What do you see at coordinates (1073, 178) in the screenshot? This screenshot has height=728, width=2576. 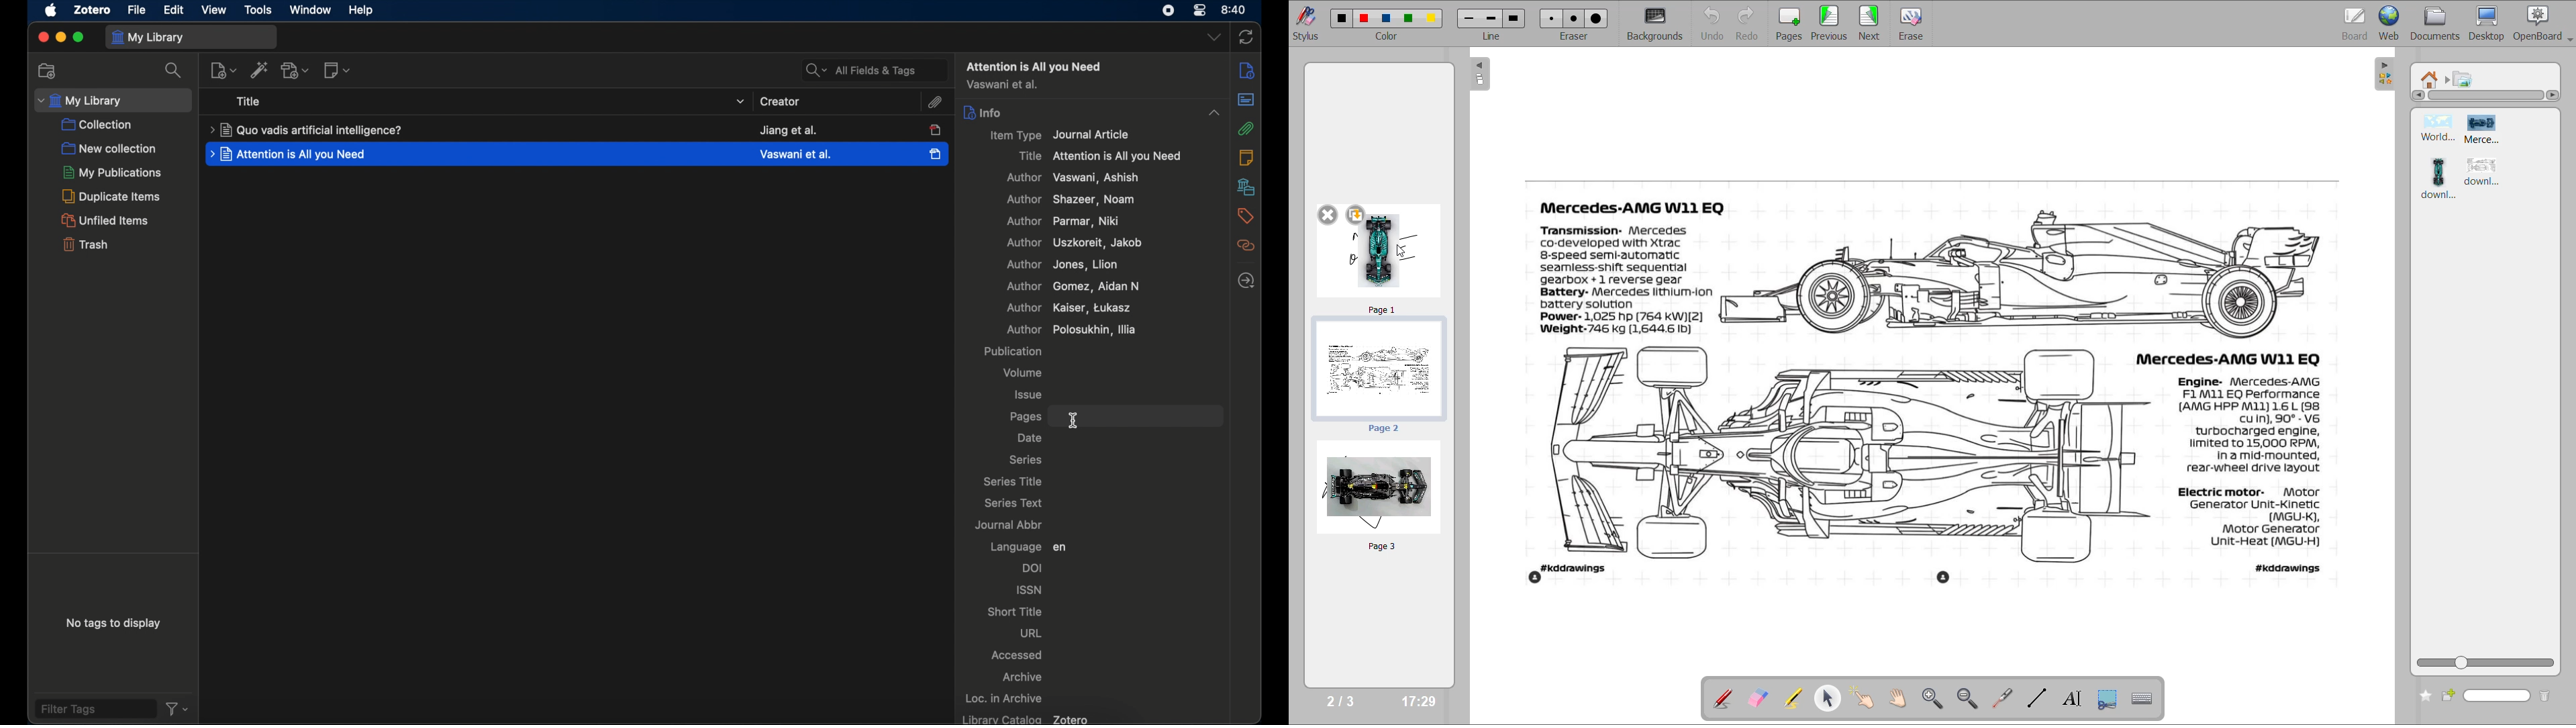 I see `author vaswani, ashish` at bounding box center [1073, 178].